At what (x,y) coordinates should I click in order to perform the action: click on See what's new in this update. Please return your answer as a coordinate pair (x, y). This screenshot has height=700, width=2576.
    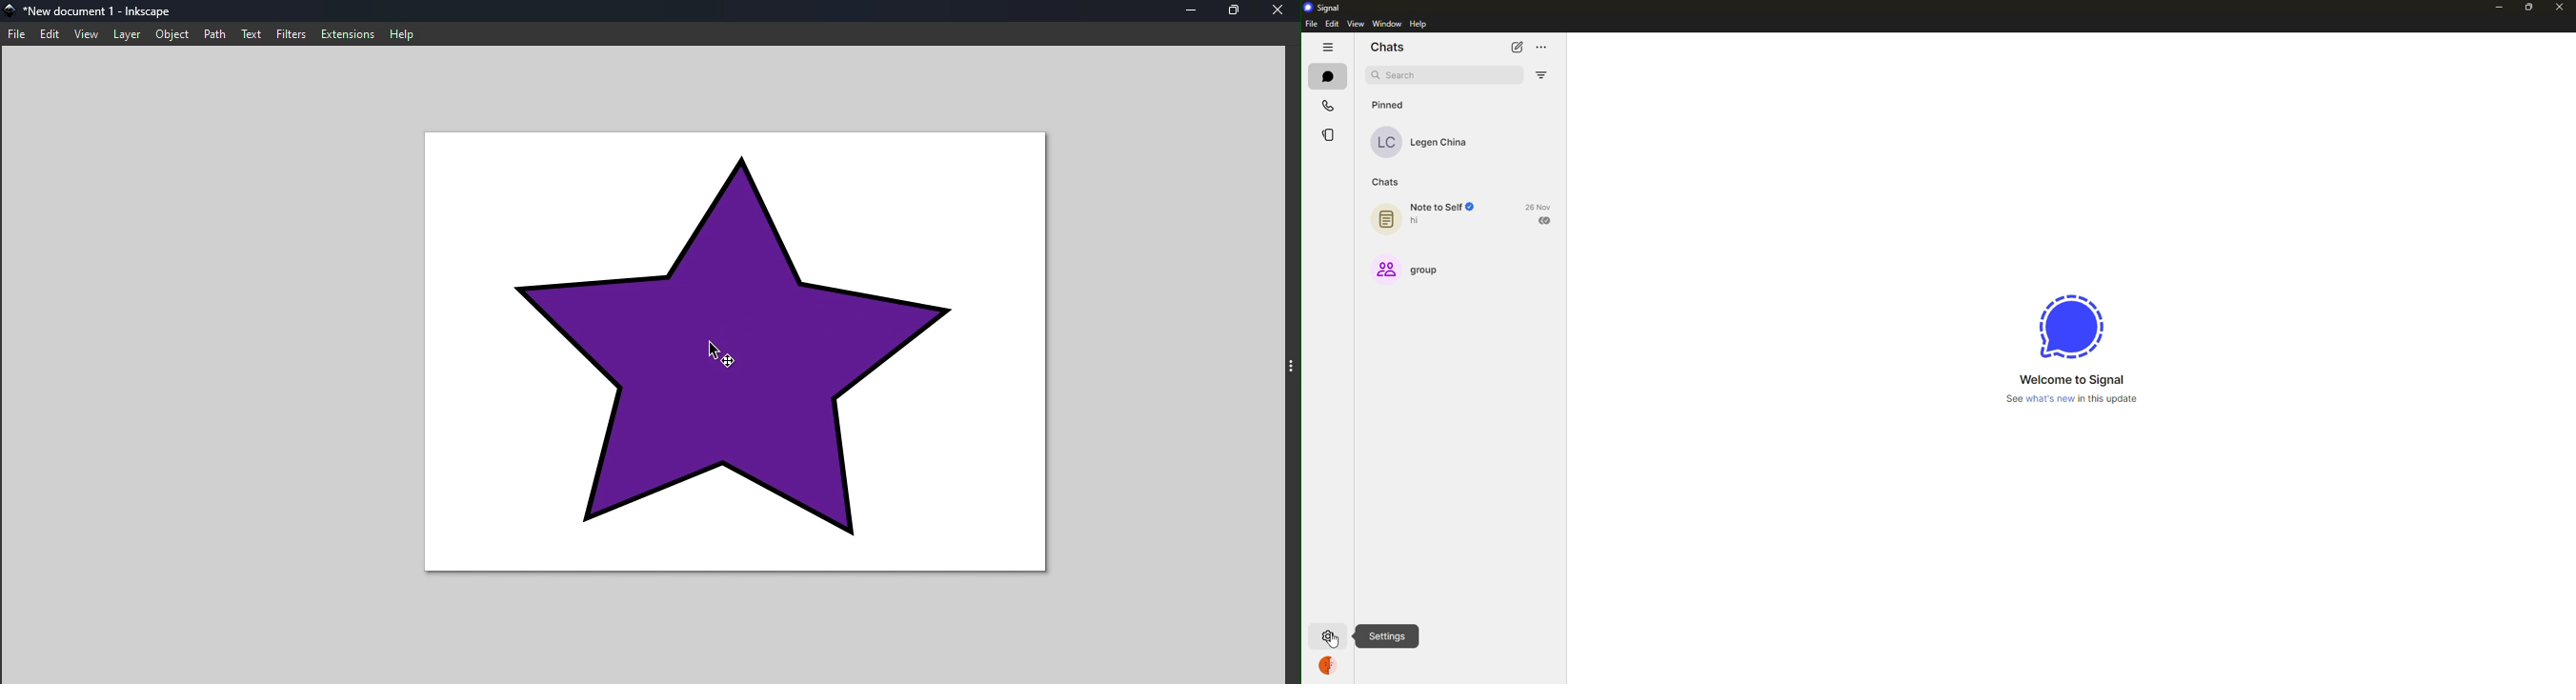
    Looking at the image, I should click on (2074, 400).